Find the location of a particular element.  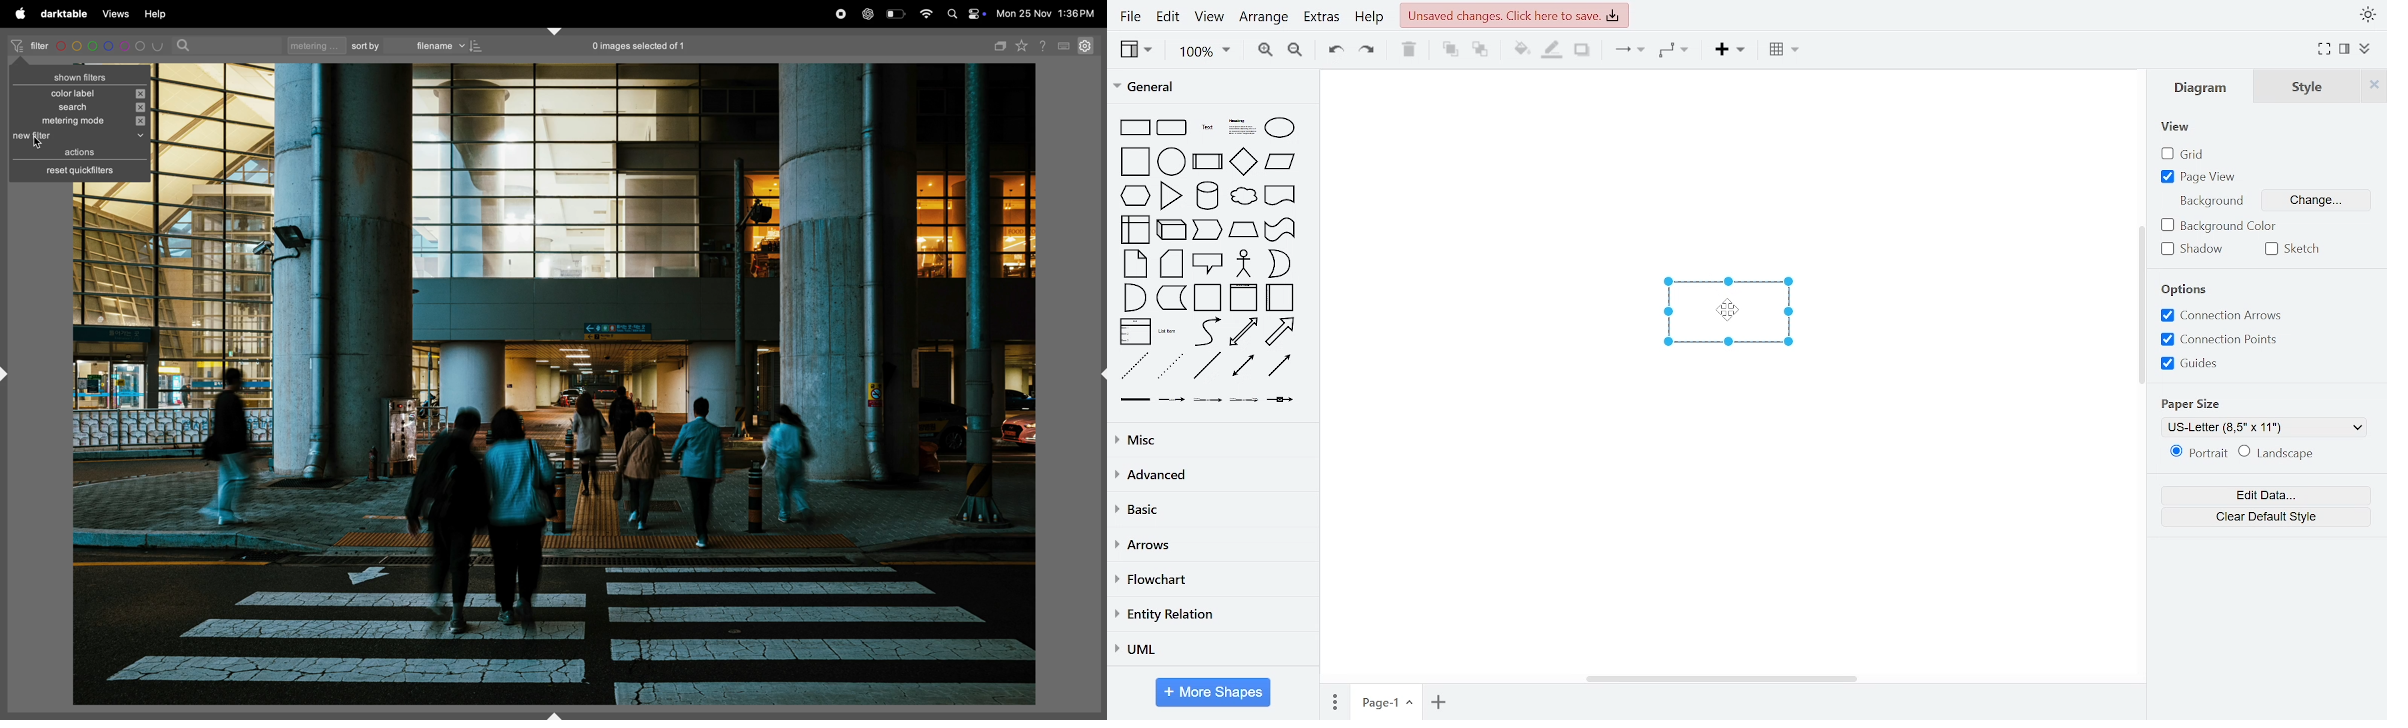

general shapes is located at coordinates (1280, 400).